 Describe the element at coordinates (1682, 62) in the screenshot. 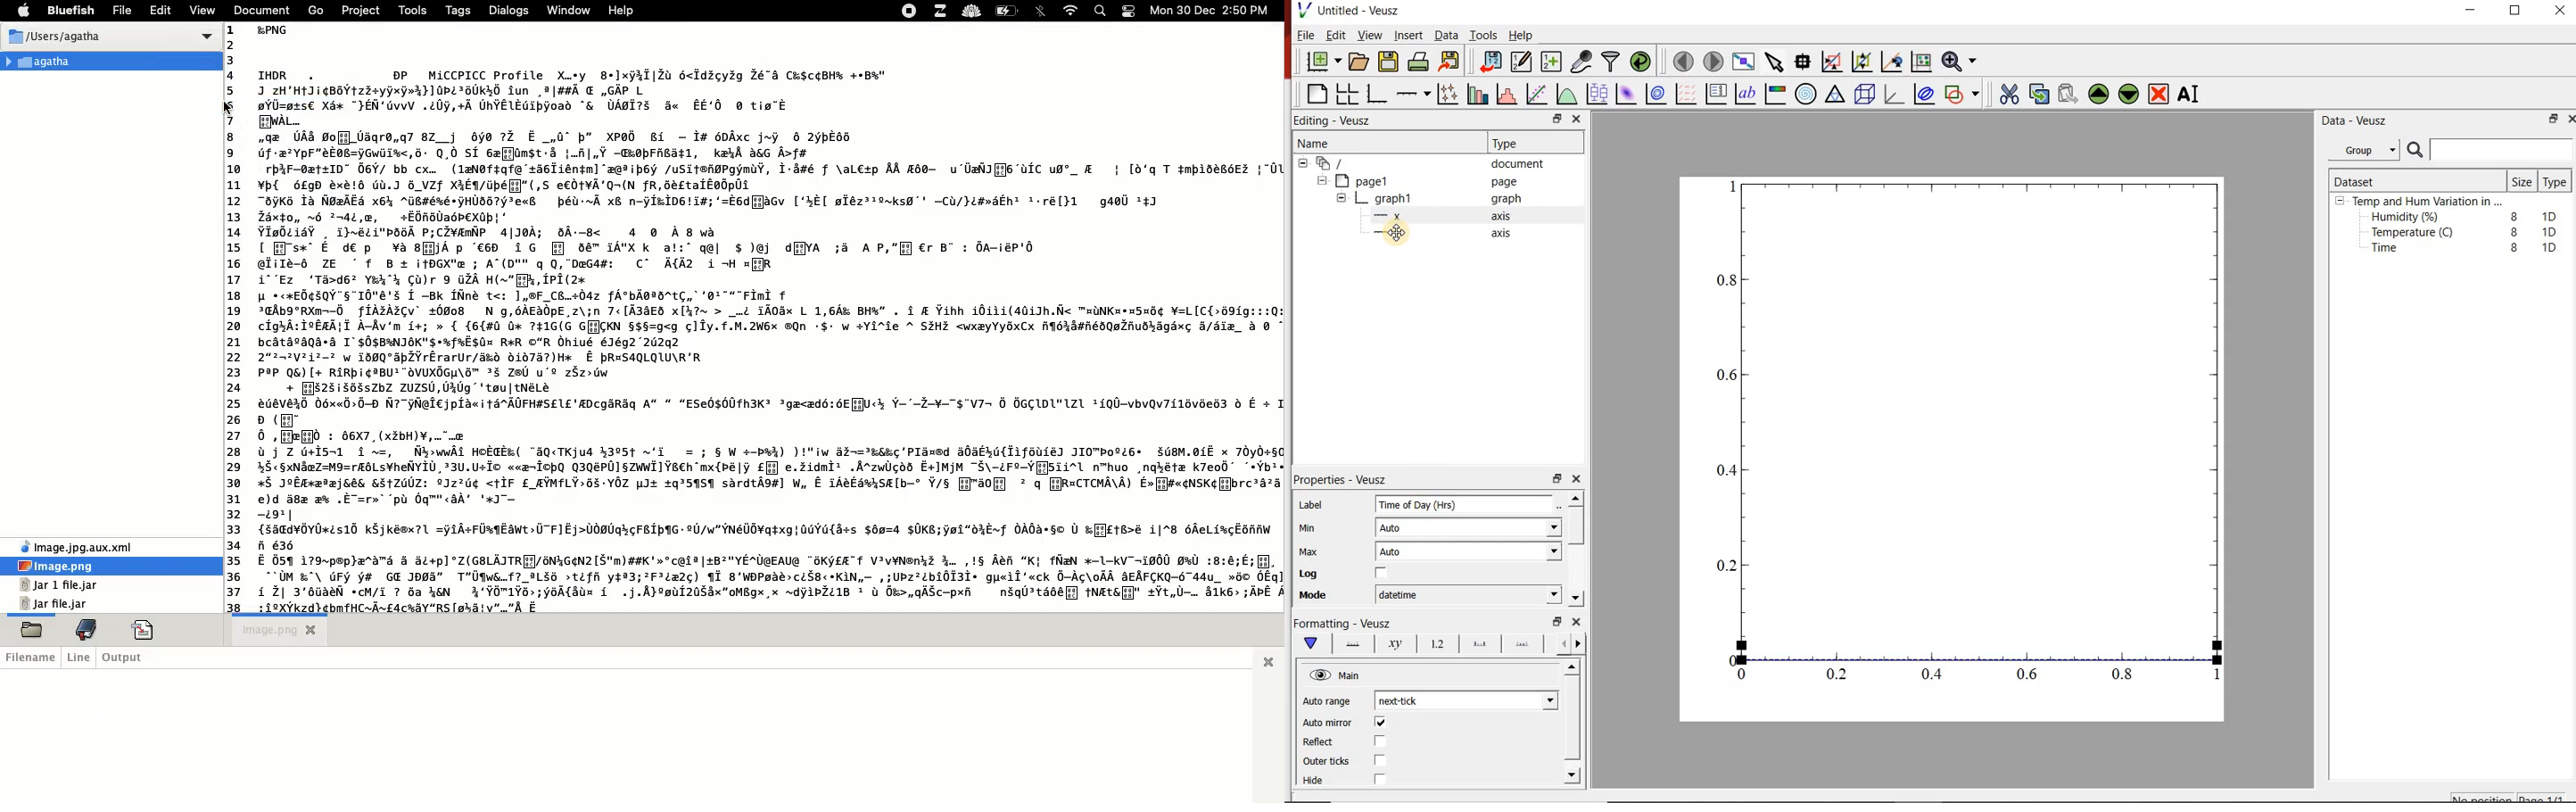

I see `move to the previous page` at that location.